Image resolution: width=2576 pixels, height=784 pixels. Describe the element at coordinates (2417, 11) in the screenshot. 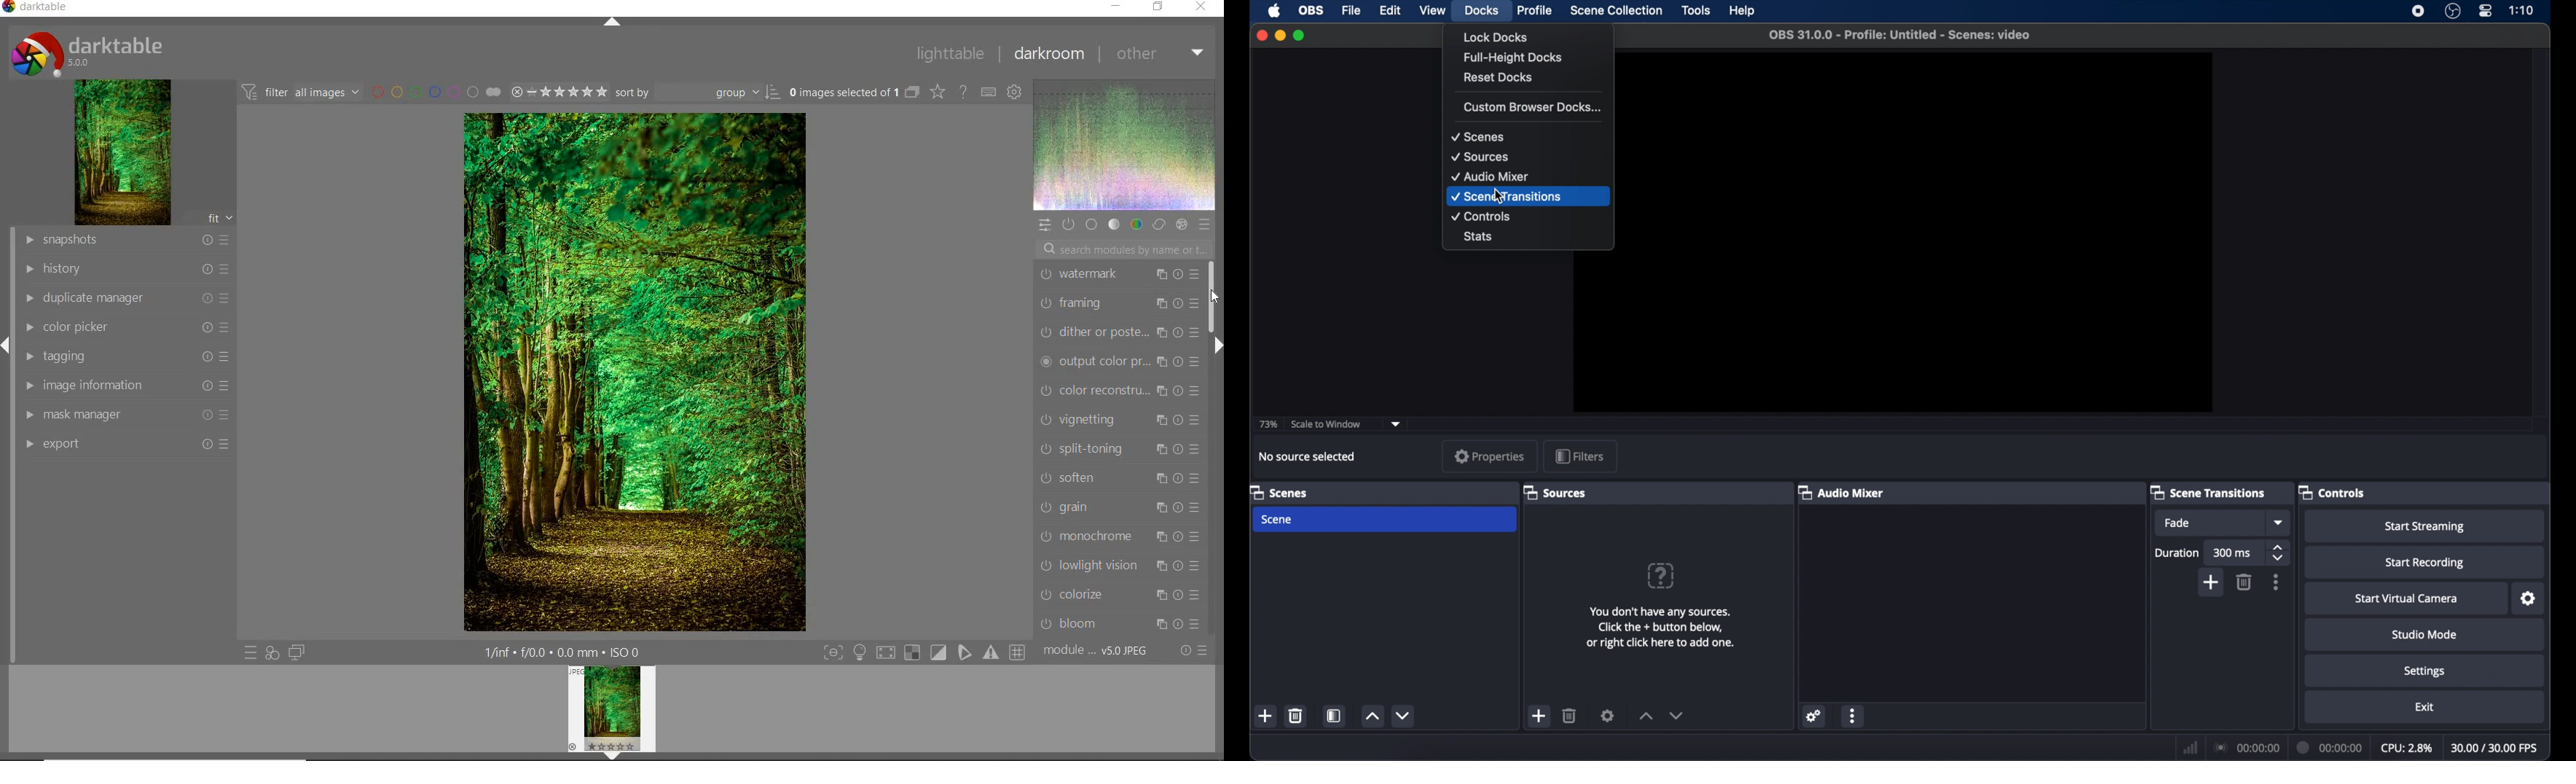

I see `screen recorder icon` at that location.